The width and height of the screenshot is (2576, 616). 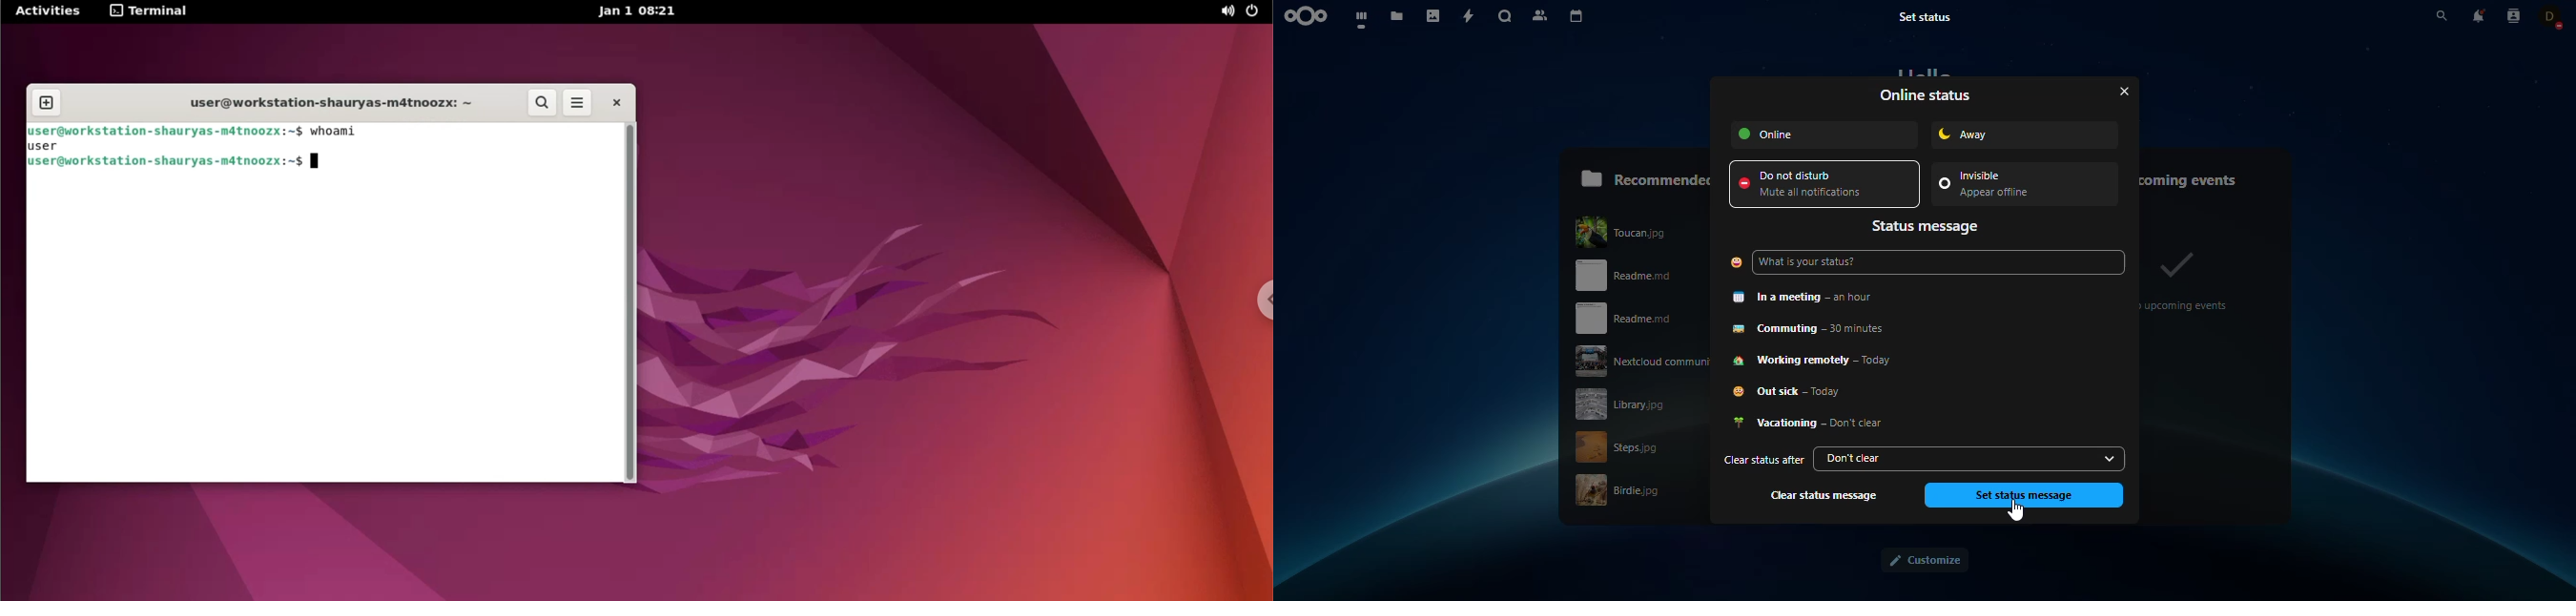 I want to click on online, so click(x=1825, y=135).